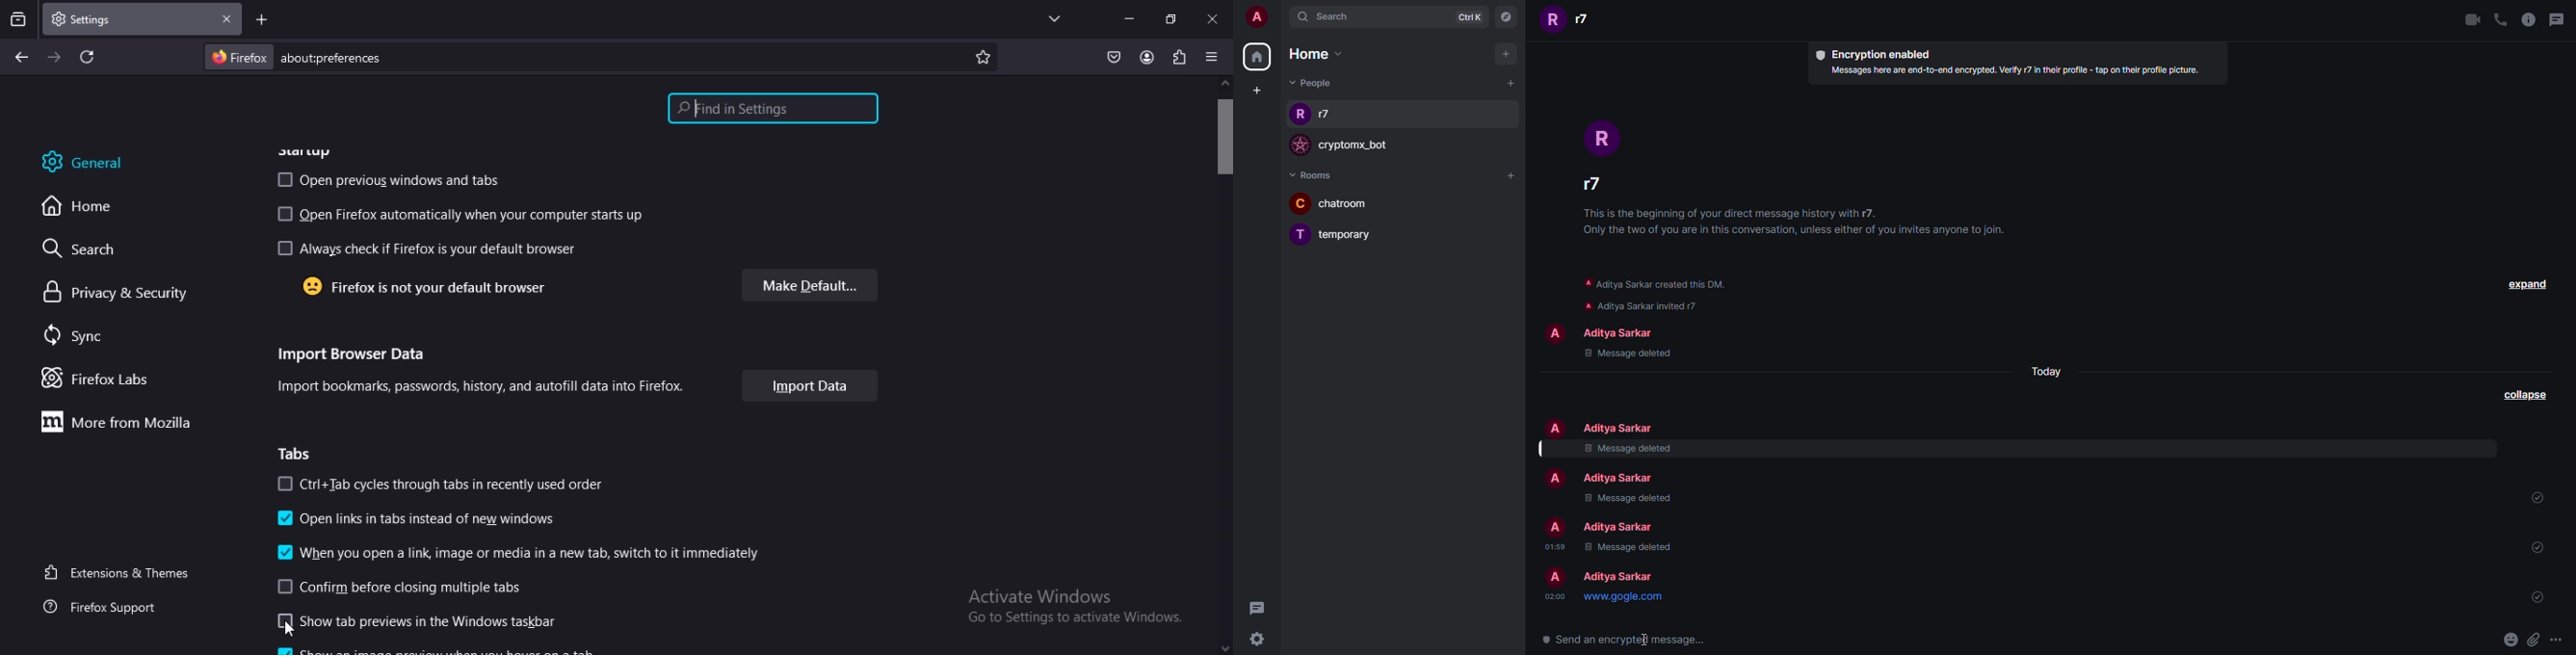  I want to click on people, so click(1328, 116).